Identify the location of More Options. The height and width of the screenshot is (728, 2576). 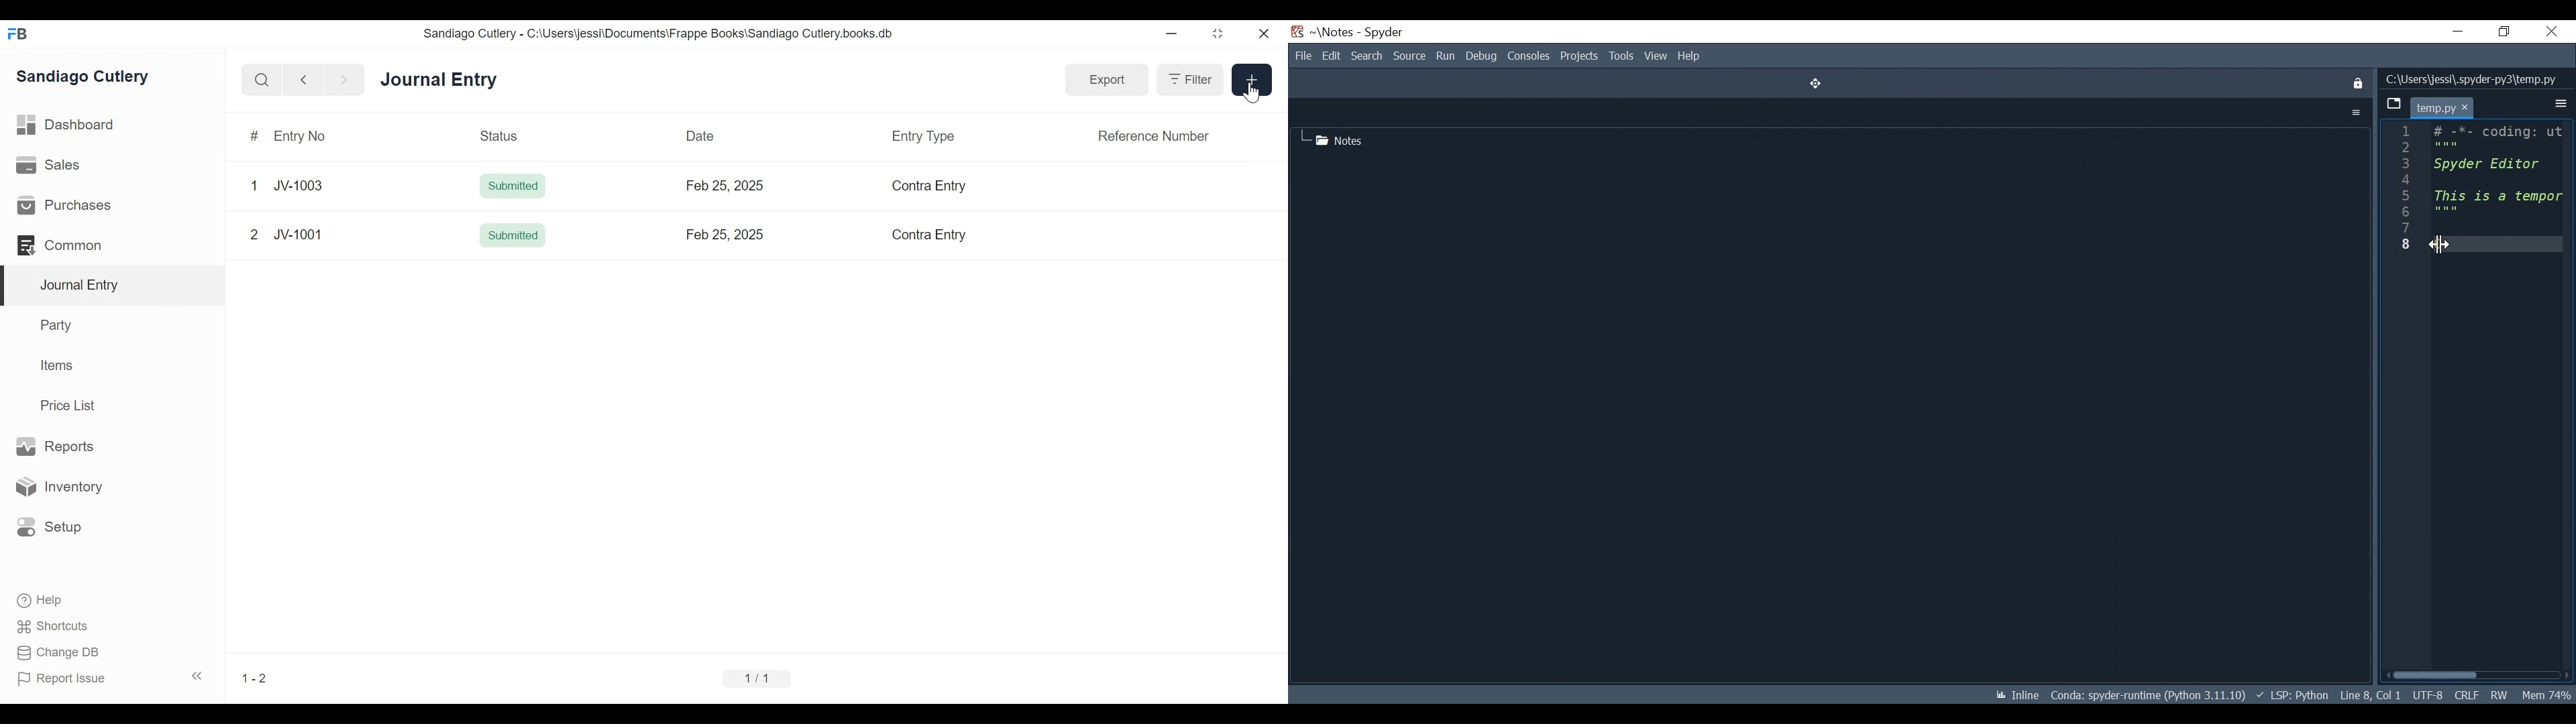
(2561, 104).